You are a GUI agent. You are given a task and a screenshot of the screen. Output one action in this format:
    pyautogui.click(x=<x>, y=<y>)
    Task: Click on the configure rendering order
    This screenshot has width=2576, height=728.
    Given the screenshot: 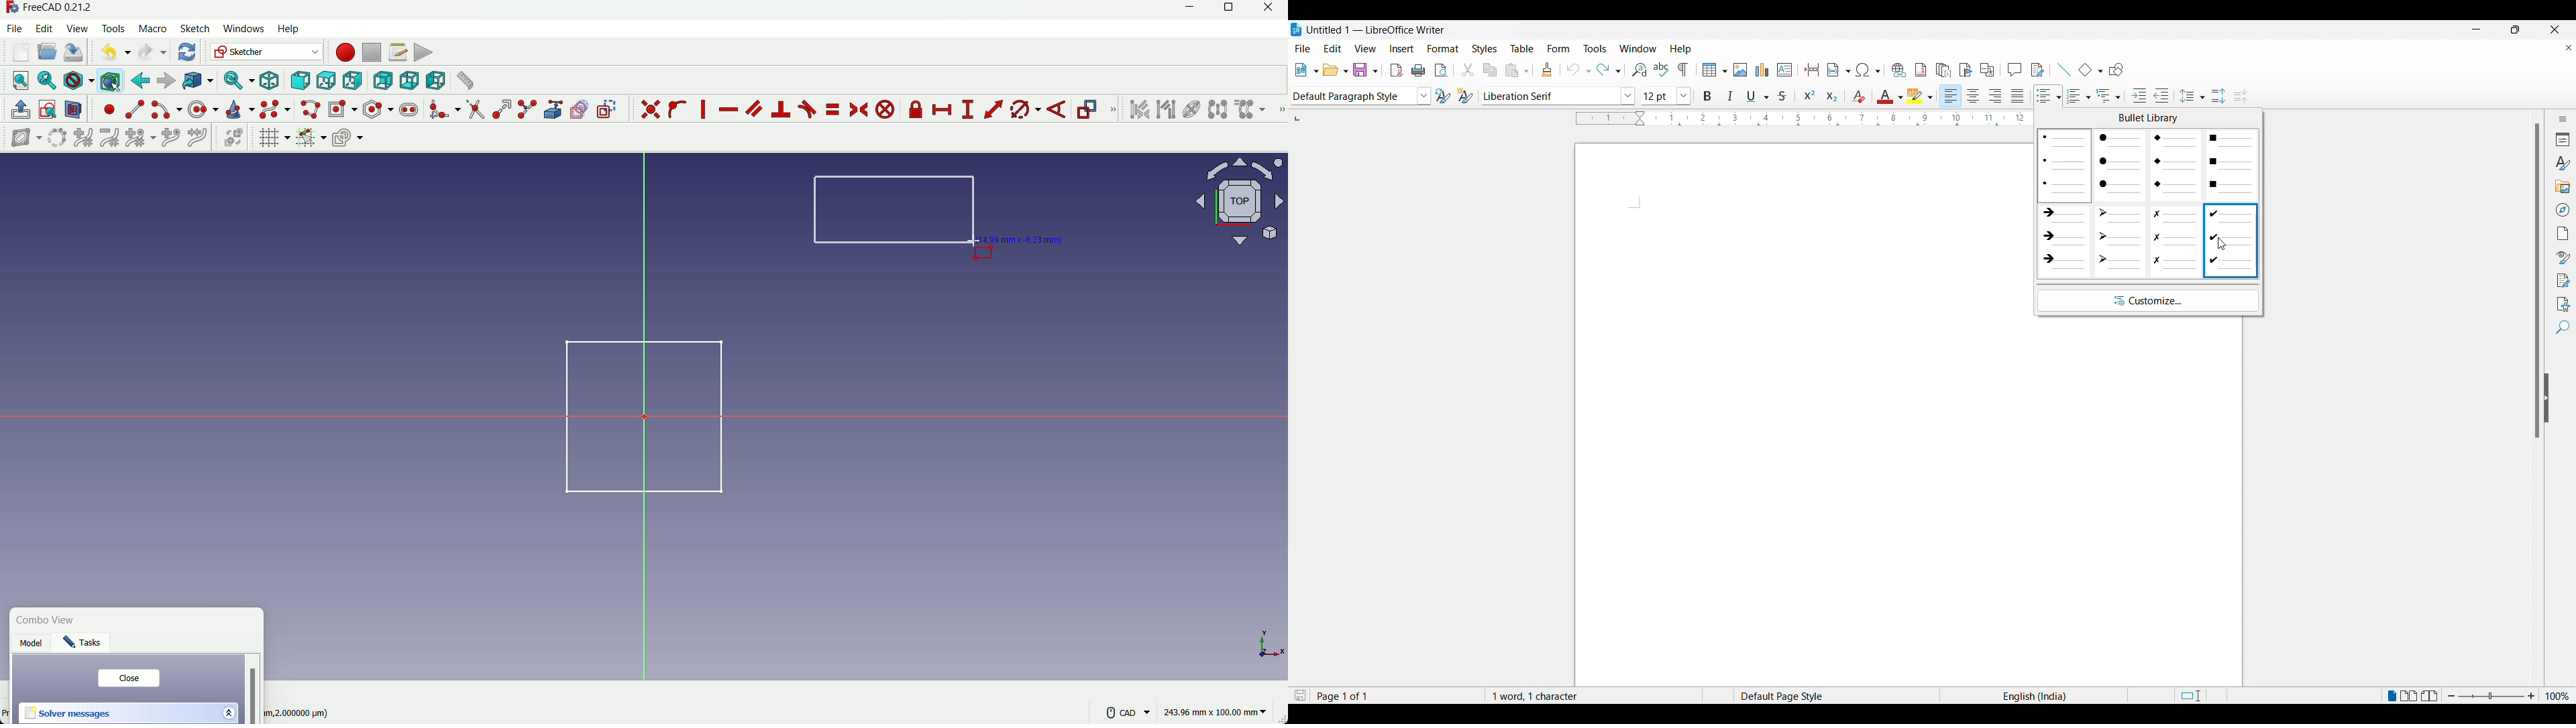 What is the action you would take?
    pyautogui.click(x=350, y=137)
    